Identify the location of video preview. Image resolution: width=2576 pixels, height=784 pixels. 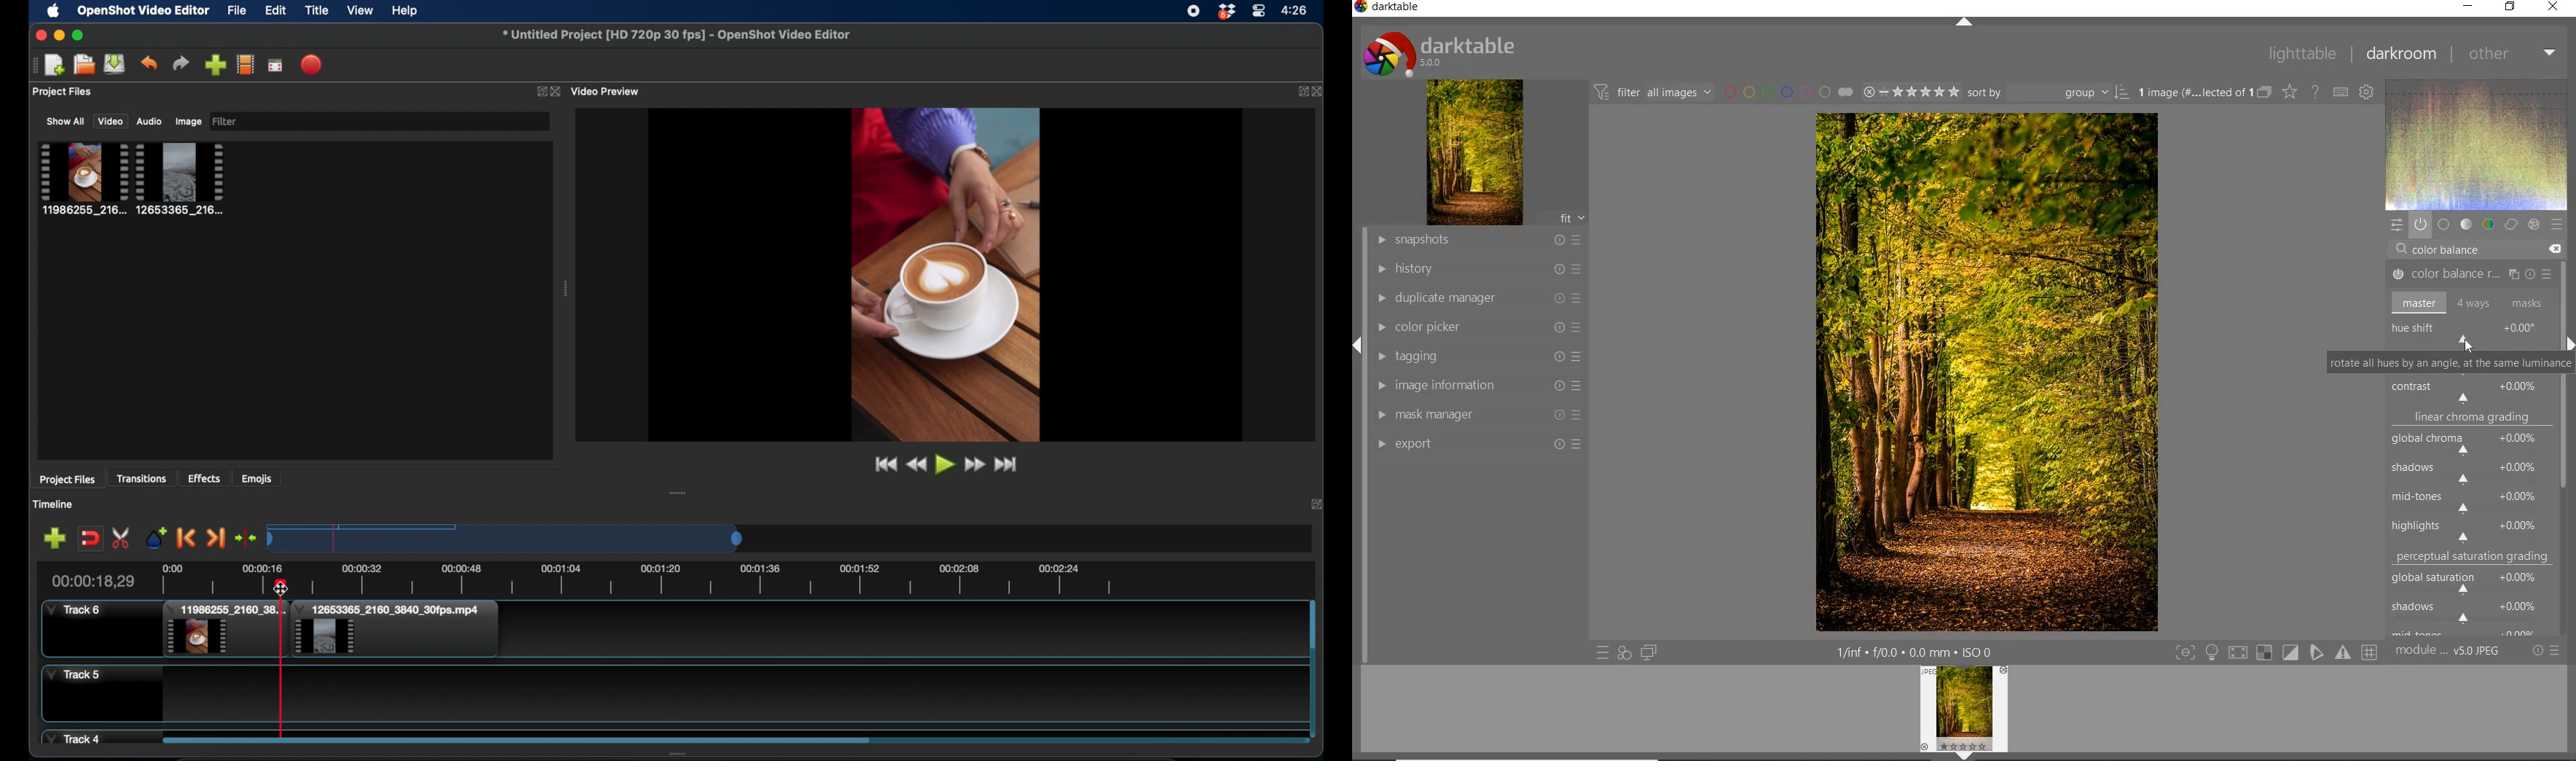
(608, 91).